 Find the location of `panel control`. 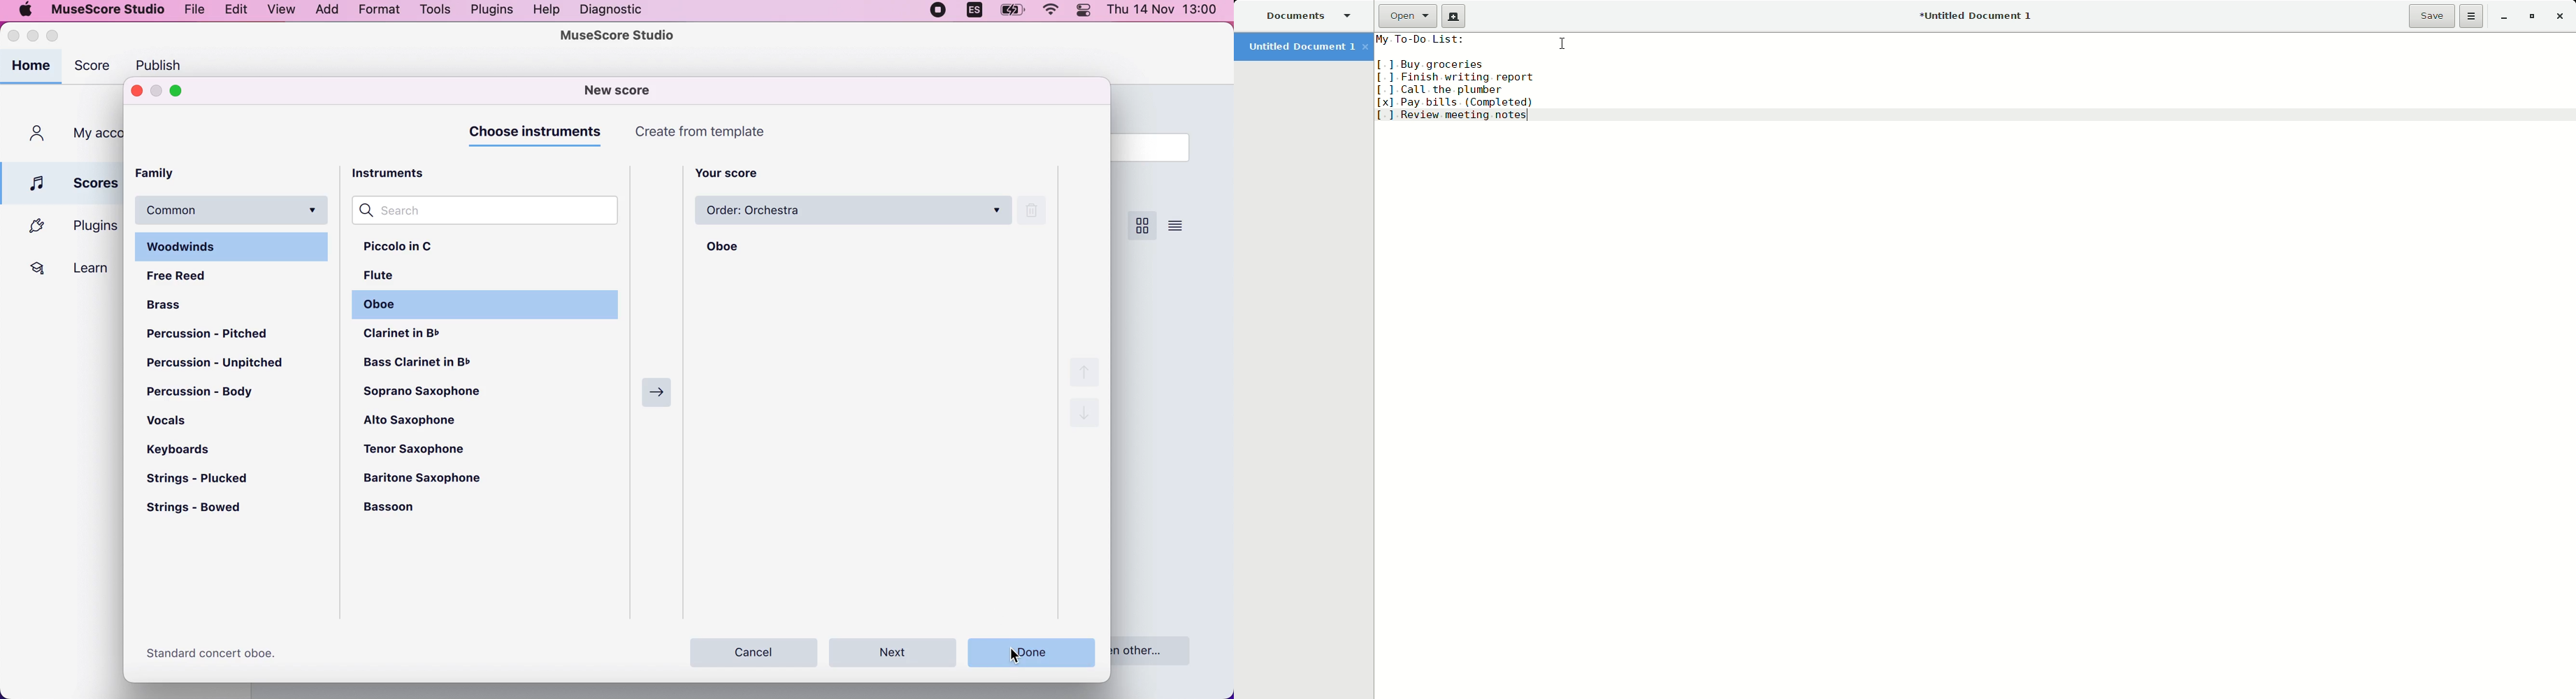

panel control is located at coordinates (1087, 15).